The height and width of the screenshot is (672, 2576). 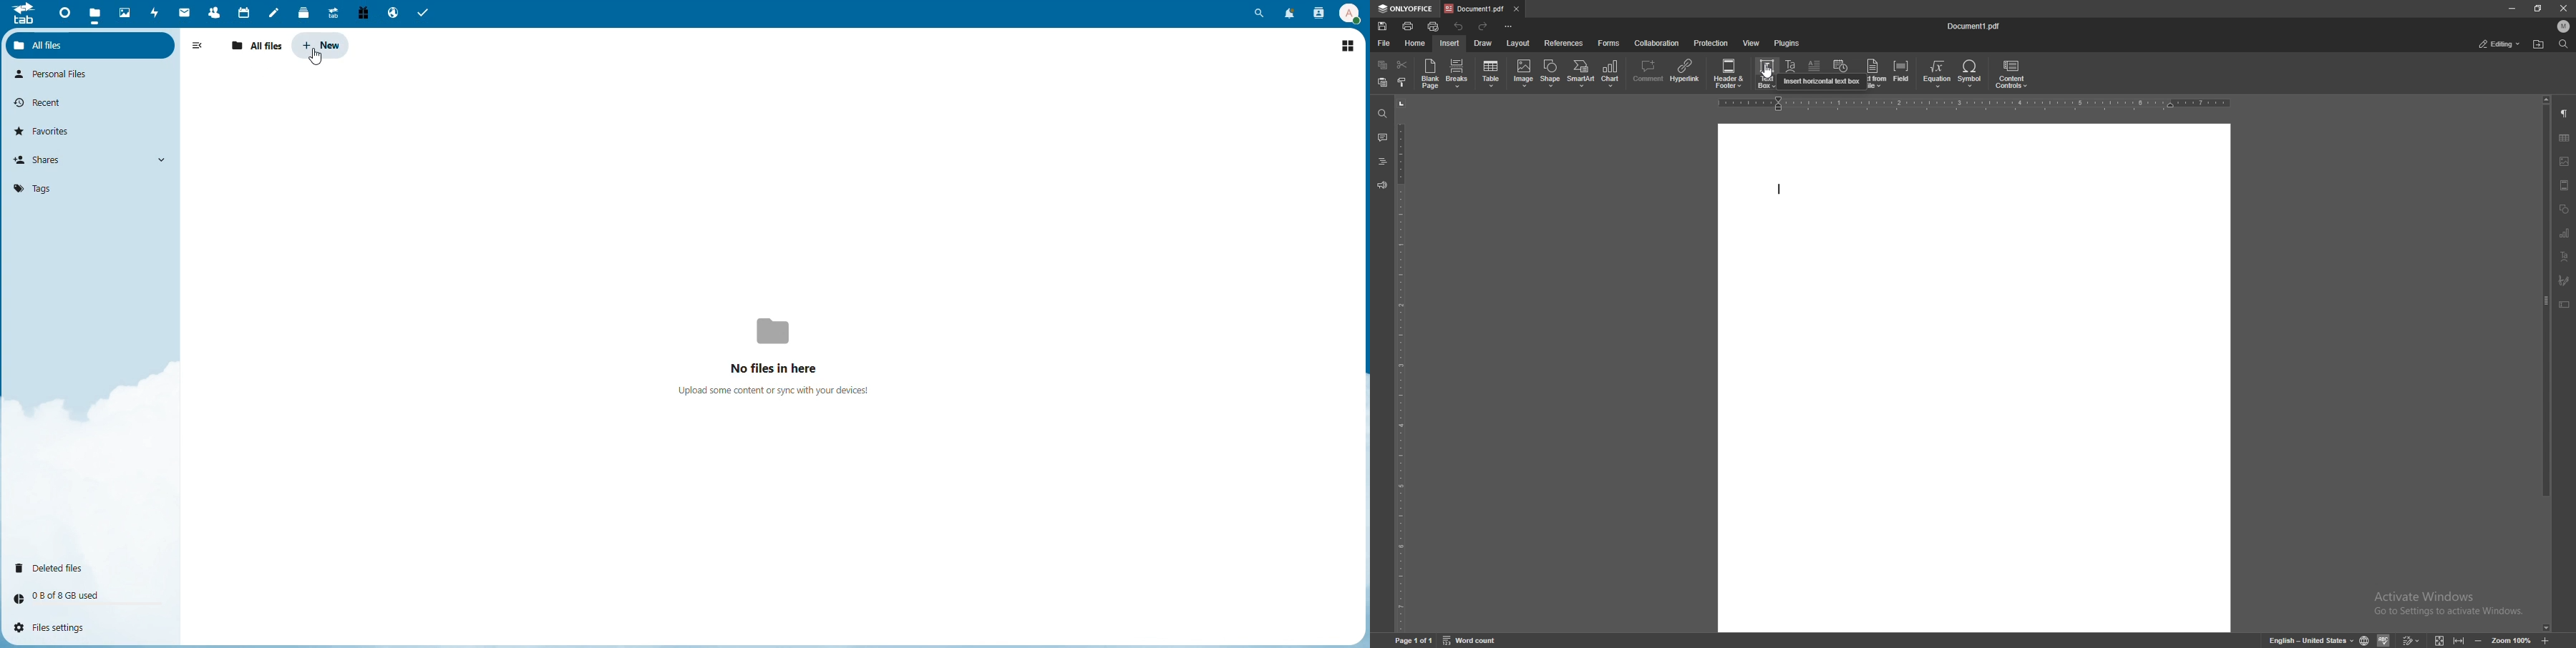 What do you see at coordinates (1975, 377) in the screenshot?
I see `doc` at bounding box center [1975, 377].